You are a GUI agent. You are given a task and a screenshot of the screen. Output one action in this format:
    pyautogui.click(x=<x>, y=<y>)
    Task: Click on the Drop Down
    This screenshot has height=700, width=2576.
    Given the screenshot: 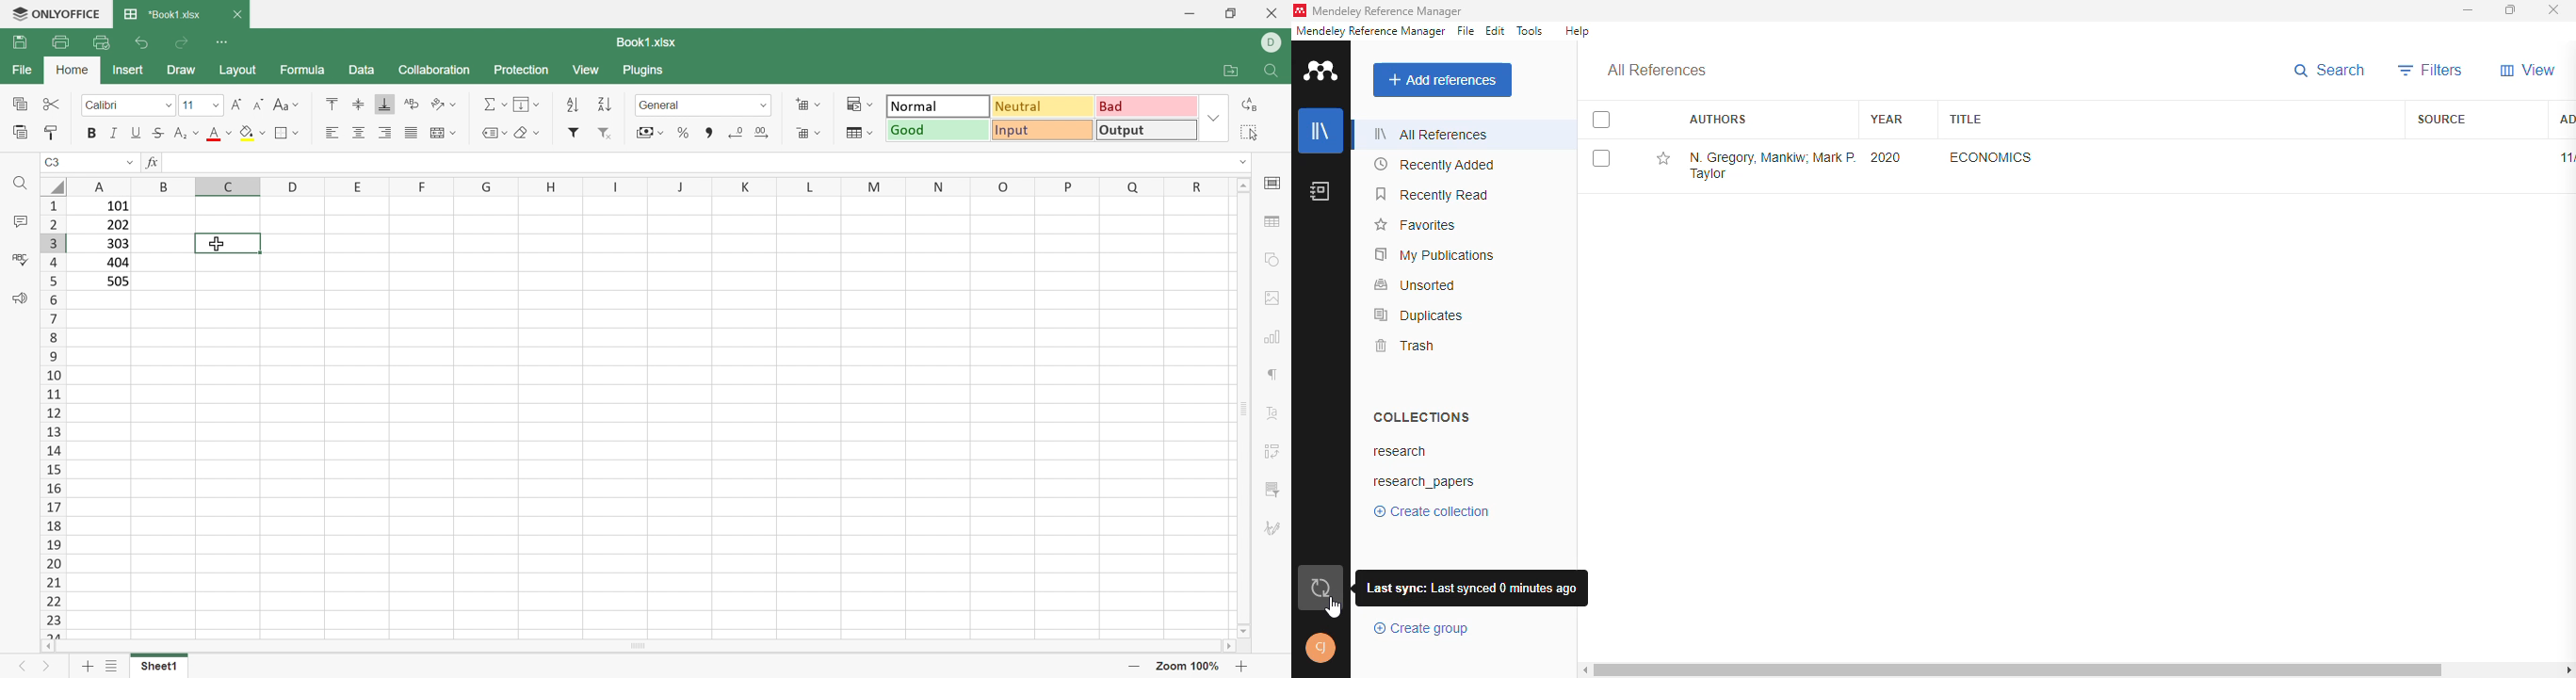 What is the action you would take?
    pyautogui.click(x=171, y=106)
    